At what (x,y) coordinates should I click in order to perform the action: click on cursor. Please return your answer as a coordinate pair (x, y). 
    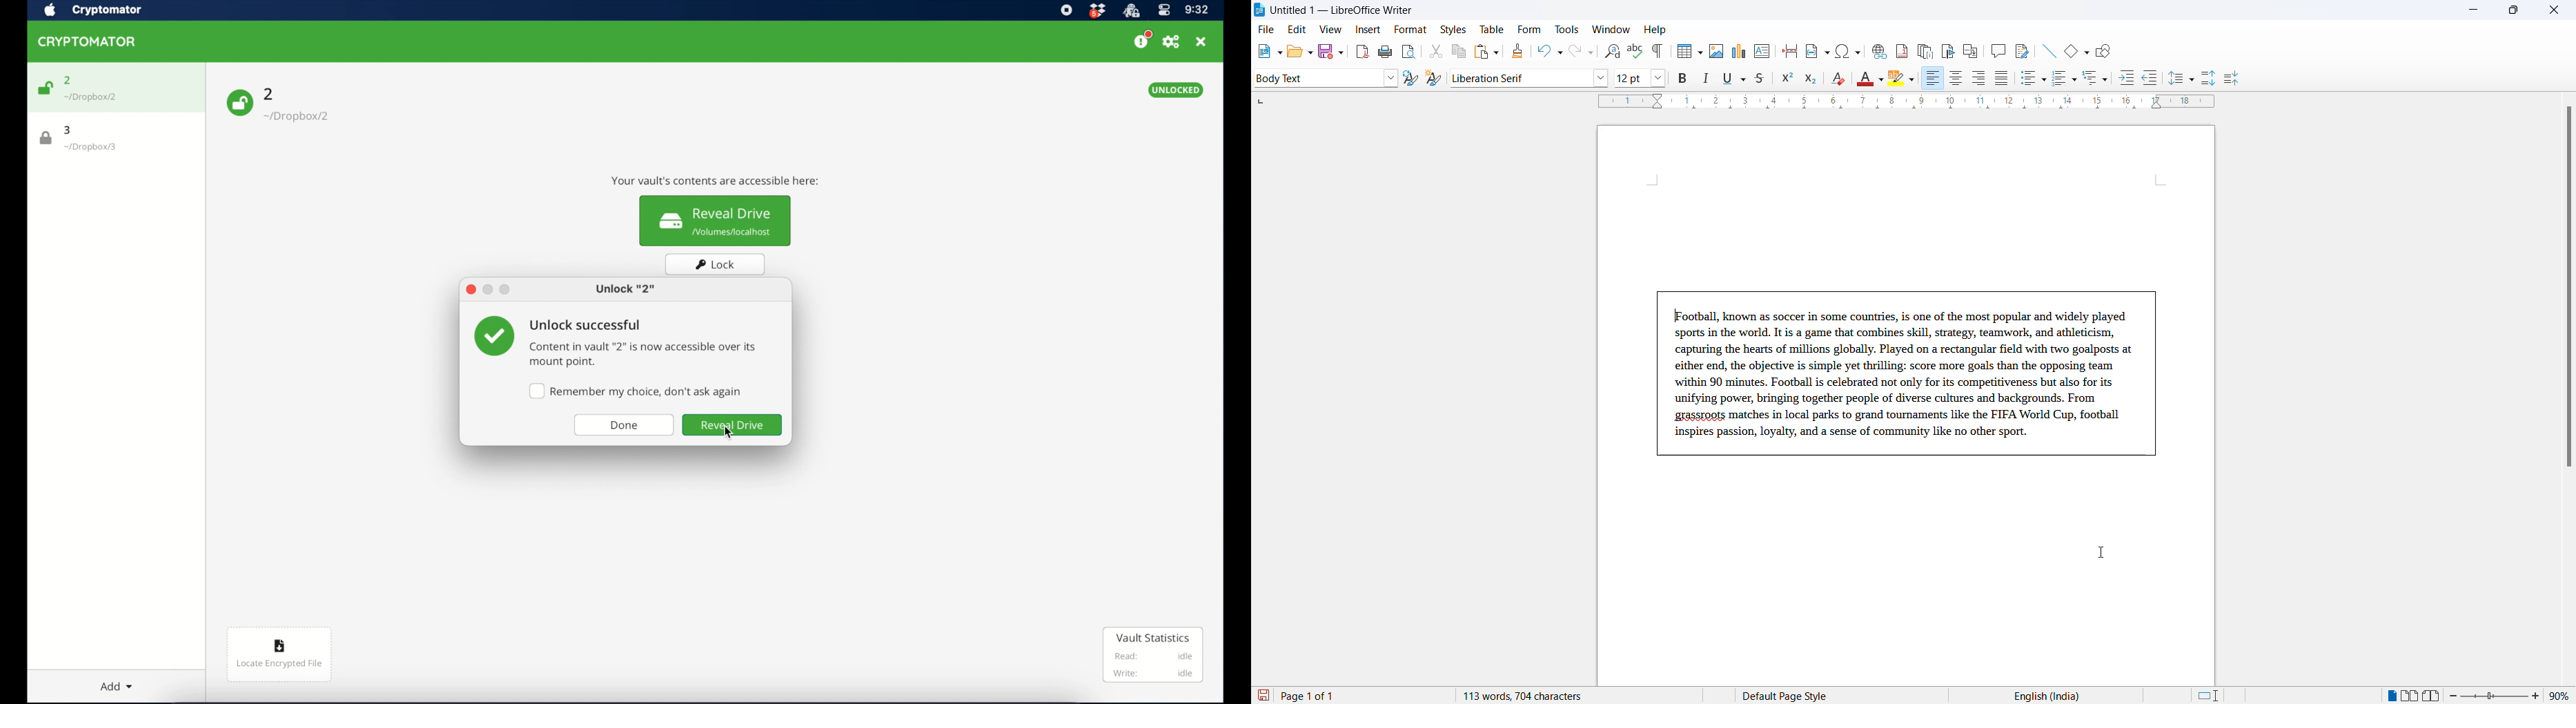
    Looking at the image, I should click on (2107, 555).